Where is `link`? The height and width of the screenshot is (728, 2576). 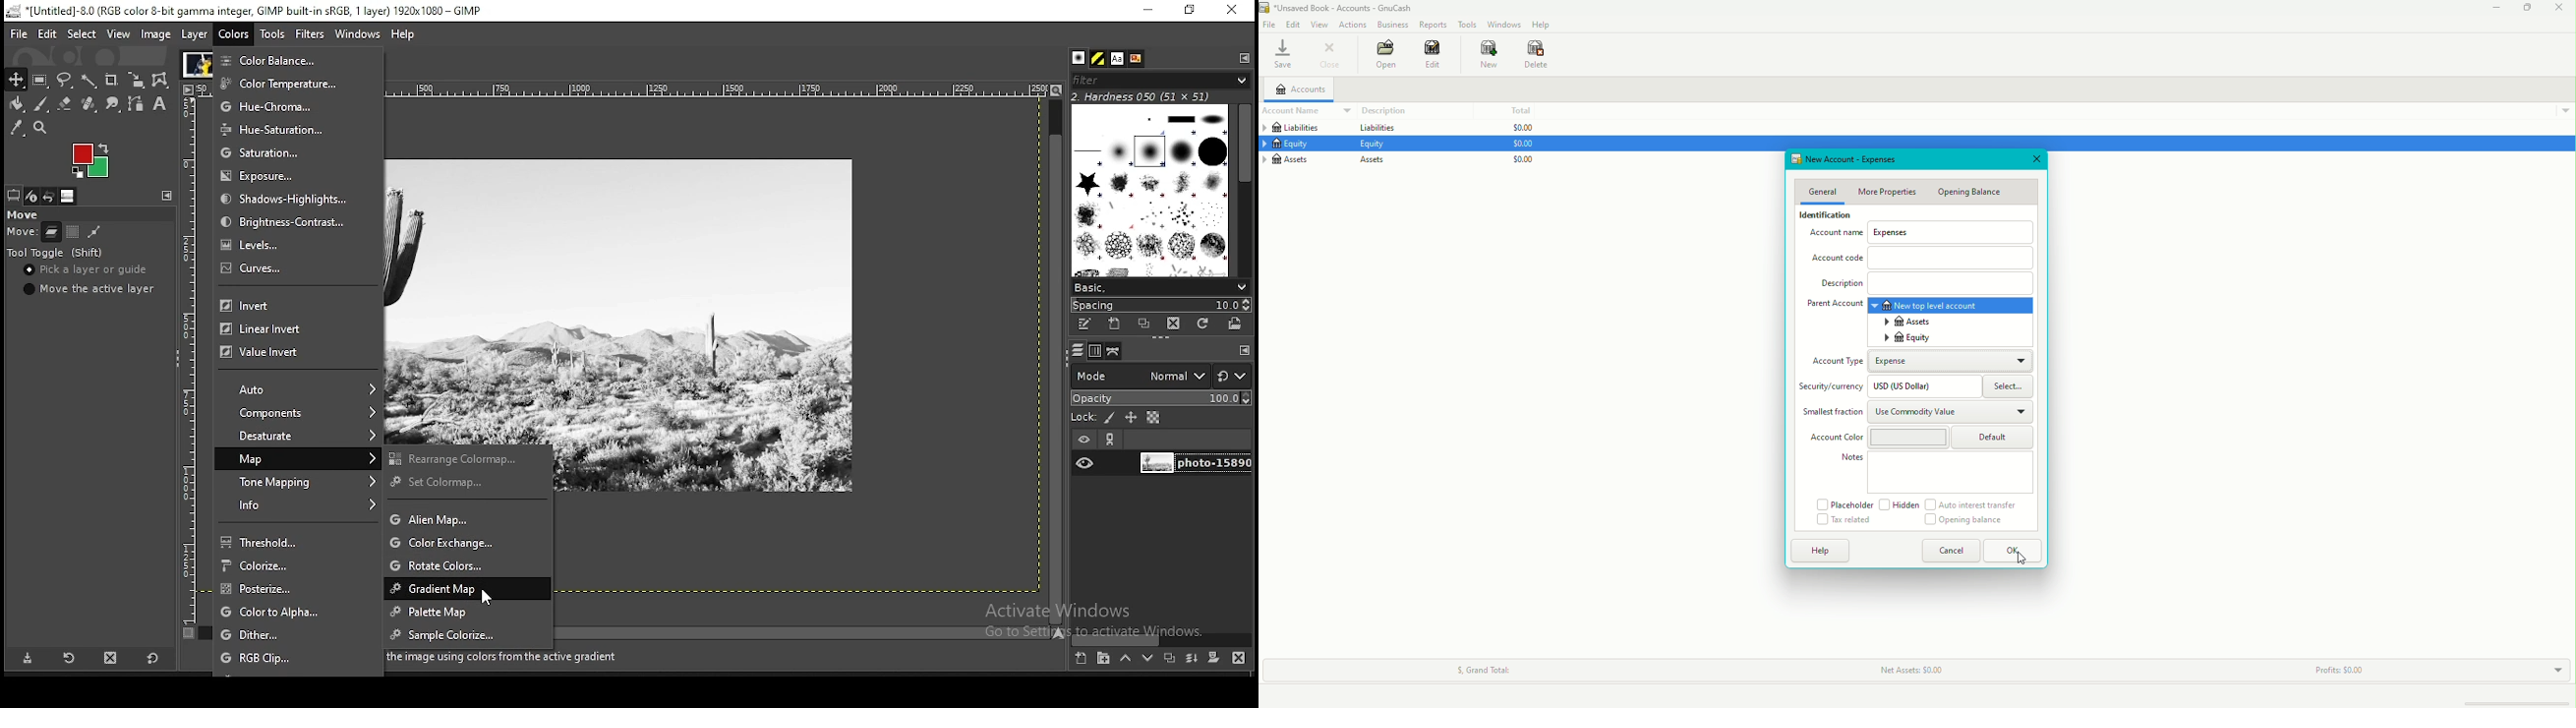 link is located at coordinates (1112, 440).